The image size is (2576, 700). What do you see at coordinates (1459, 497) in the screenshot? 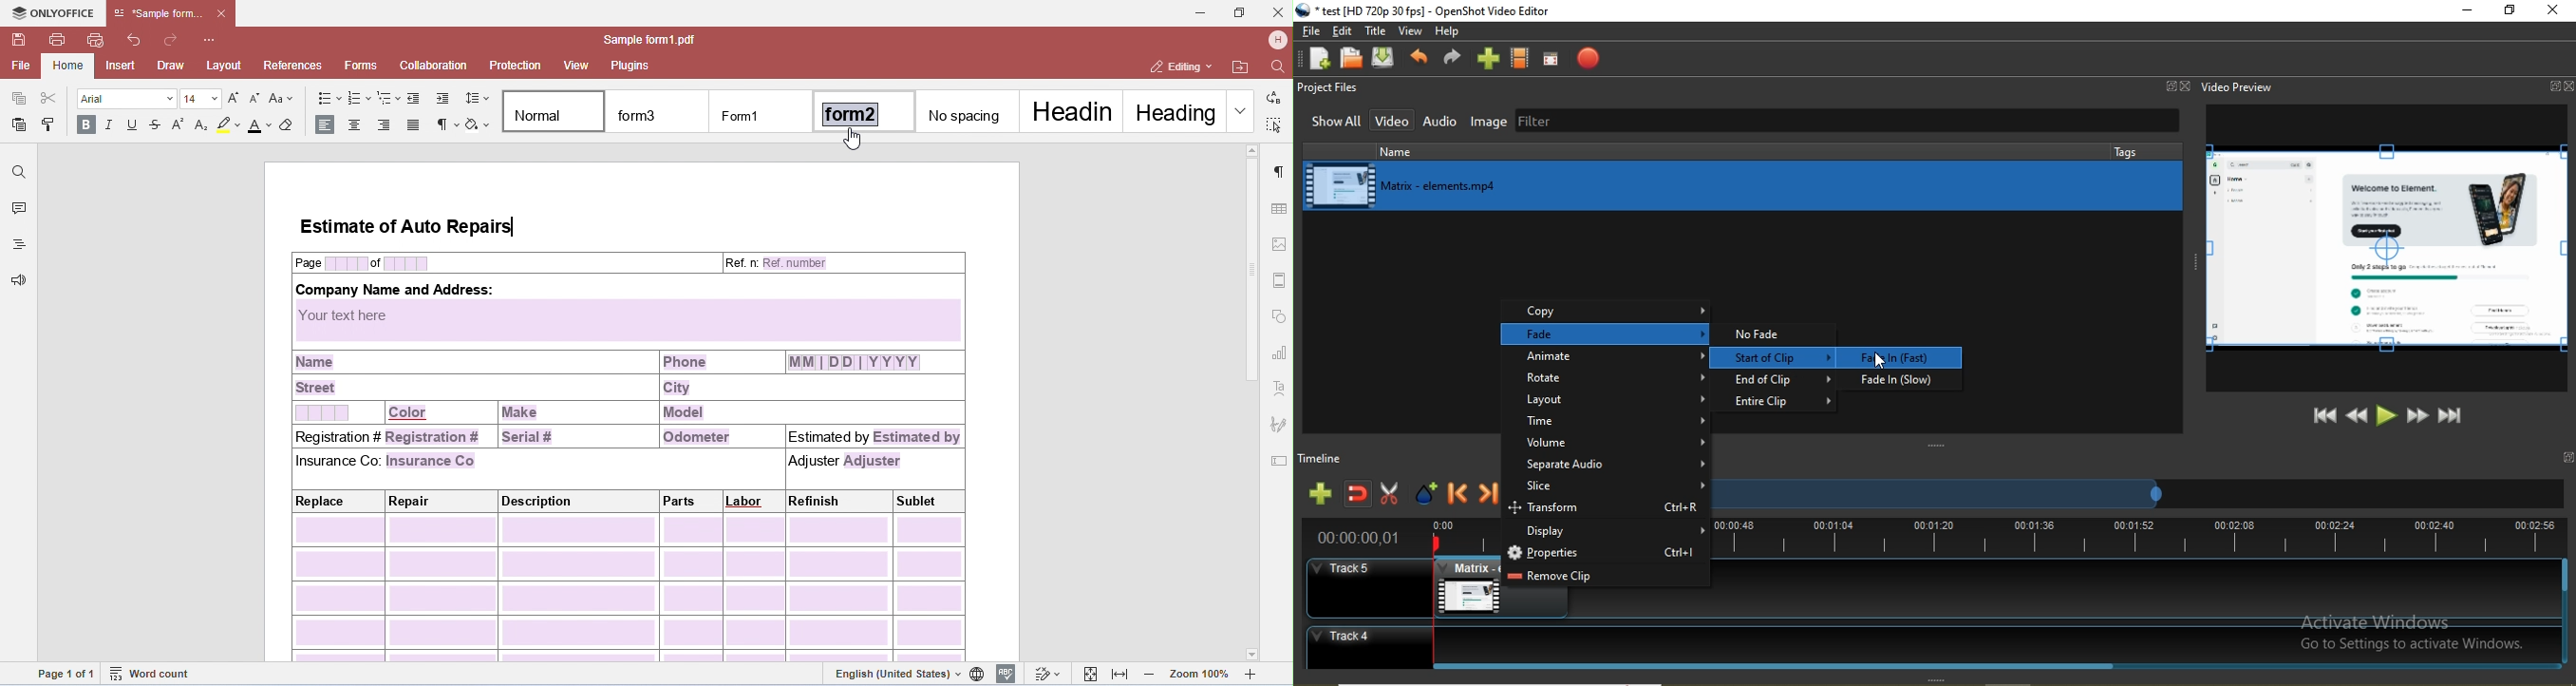
I see `Previous marker` at bounding box center [1459, 497].